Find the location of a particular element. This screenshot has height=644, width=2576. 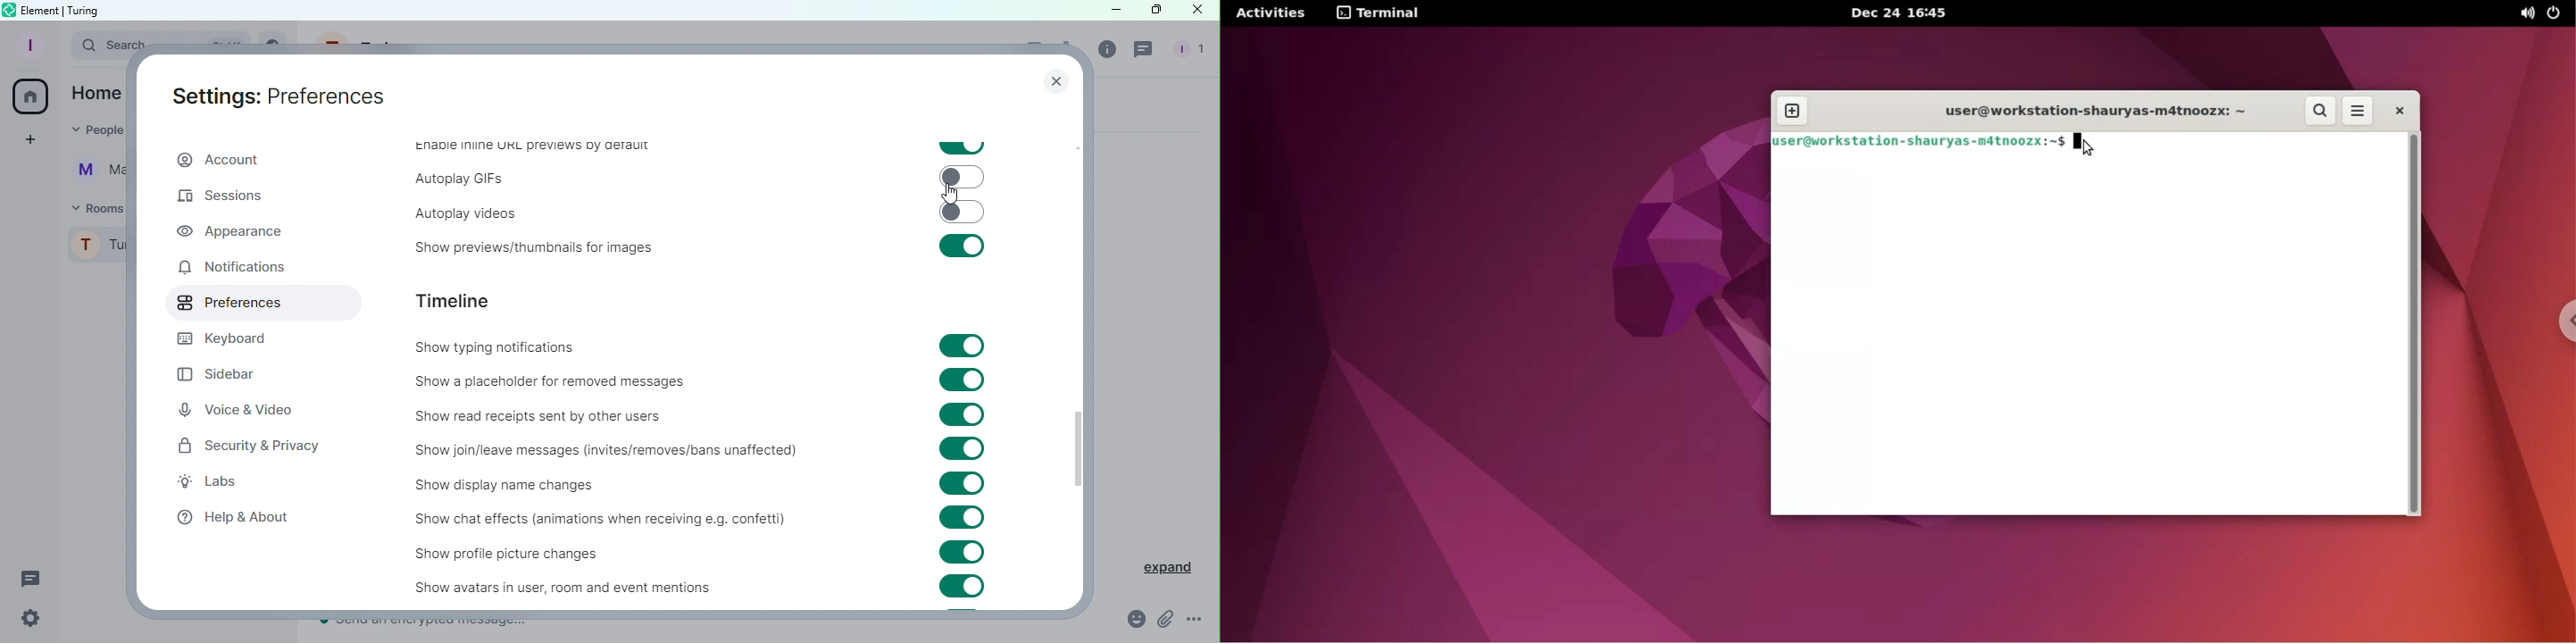

Home  is located at coordinates (96, 92).